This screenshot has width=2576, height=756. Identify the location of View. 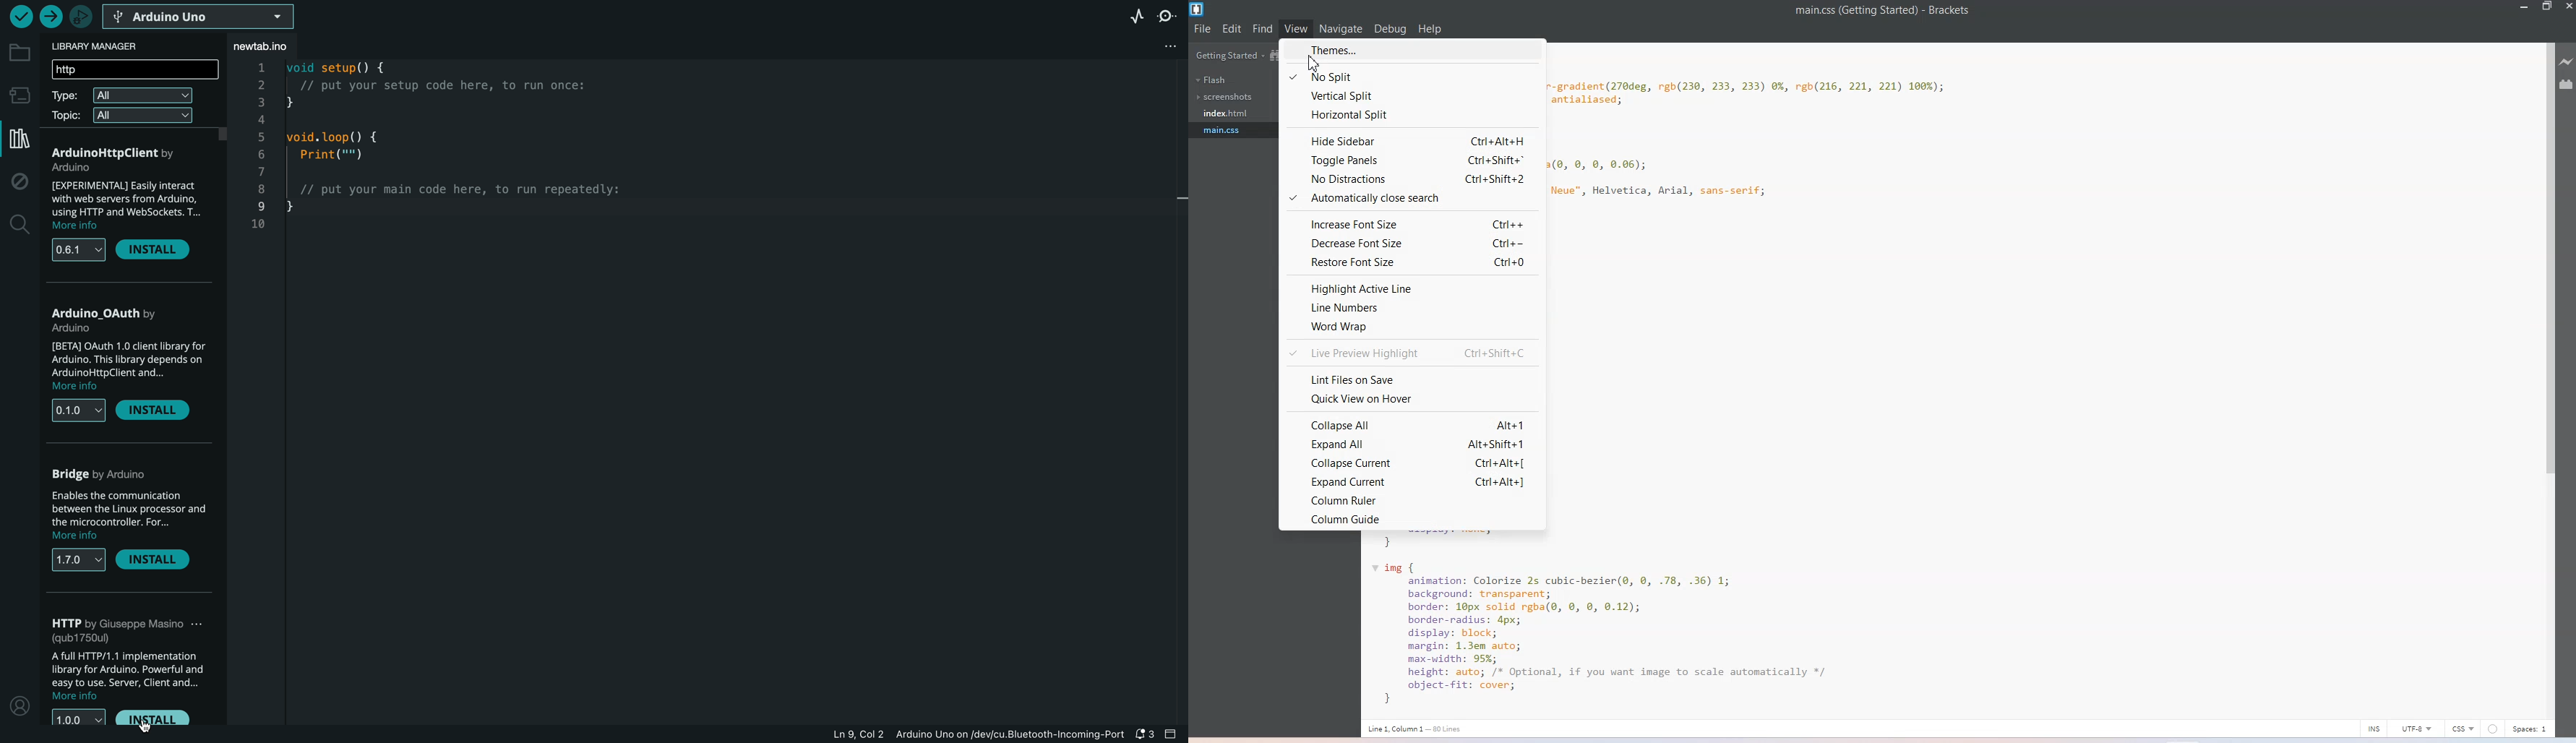
(1296, 28).